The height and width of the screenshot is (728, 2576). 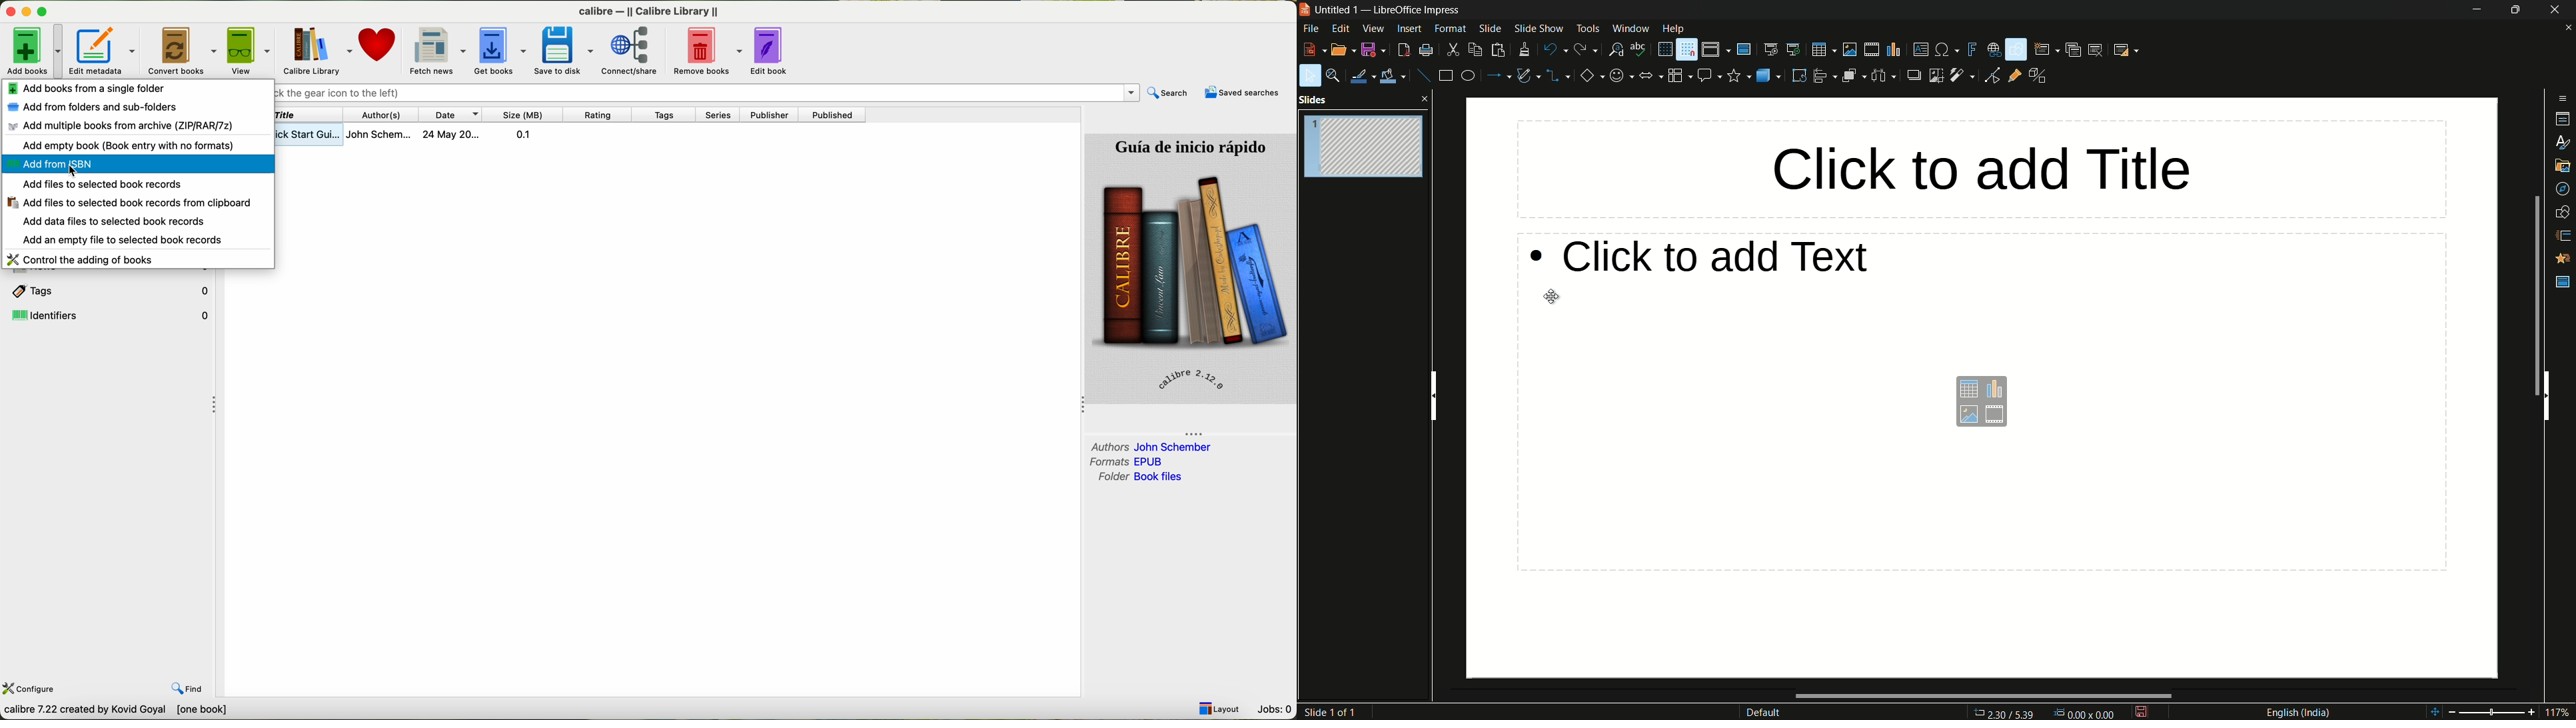 I want to click on start from current slide, so click(x=1795, y=49).